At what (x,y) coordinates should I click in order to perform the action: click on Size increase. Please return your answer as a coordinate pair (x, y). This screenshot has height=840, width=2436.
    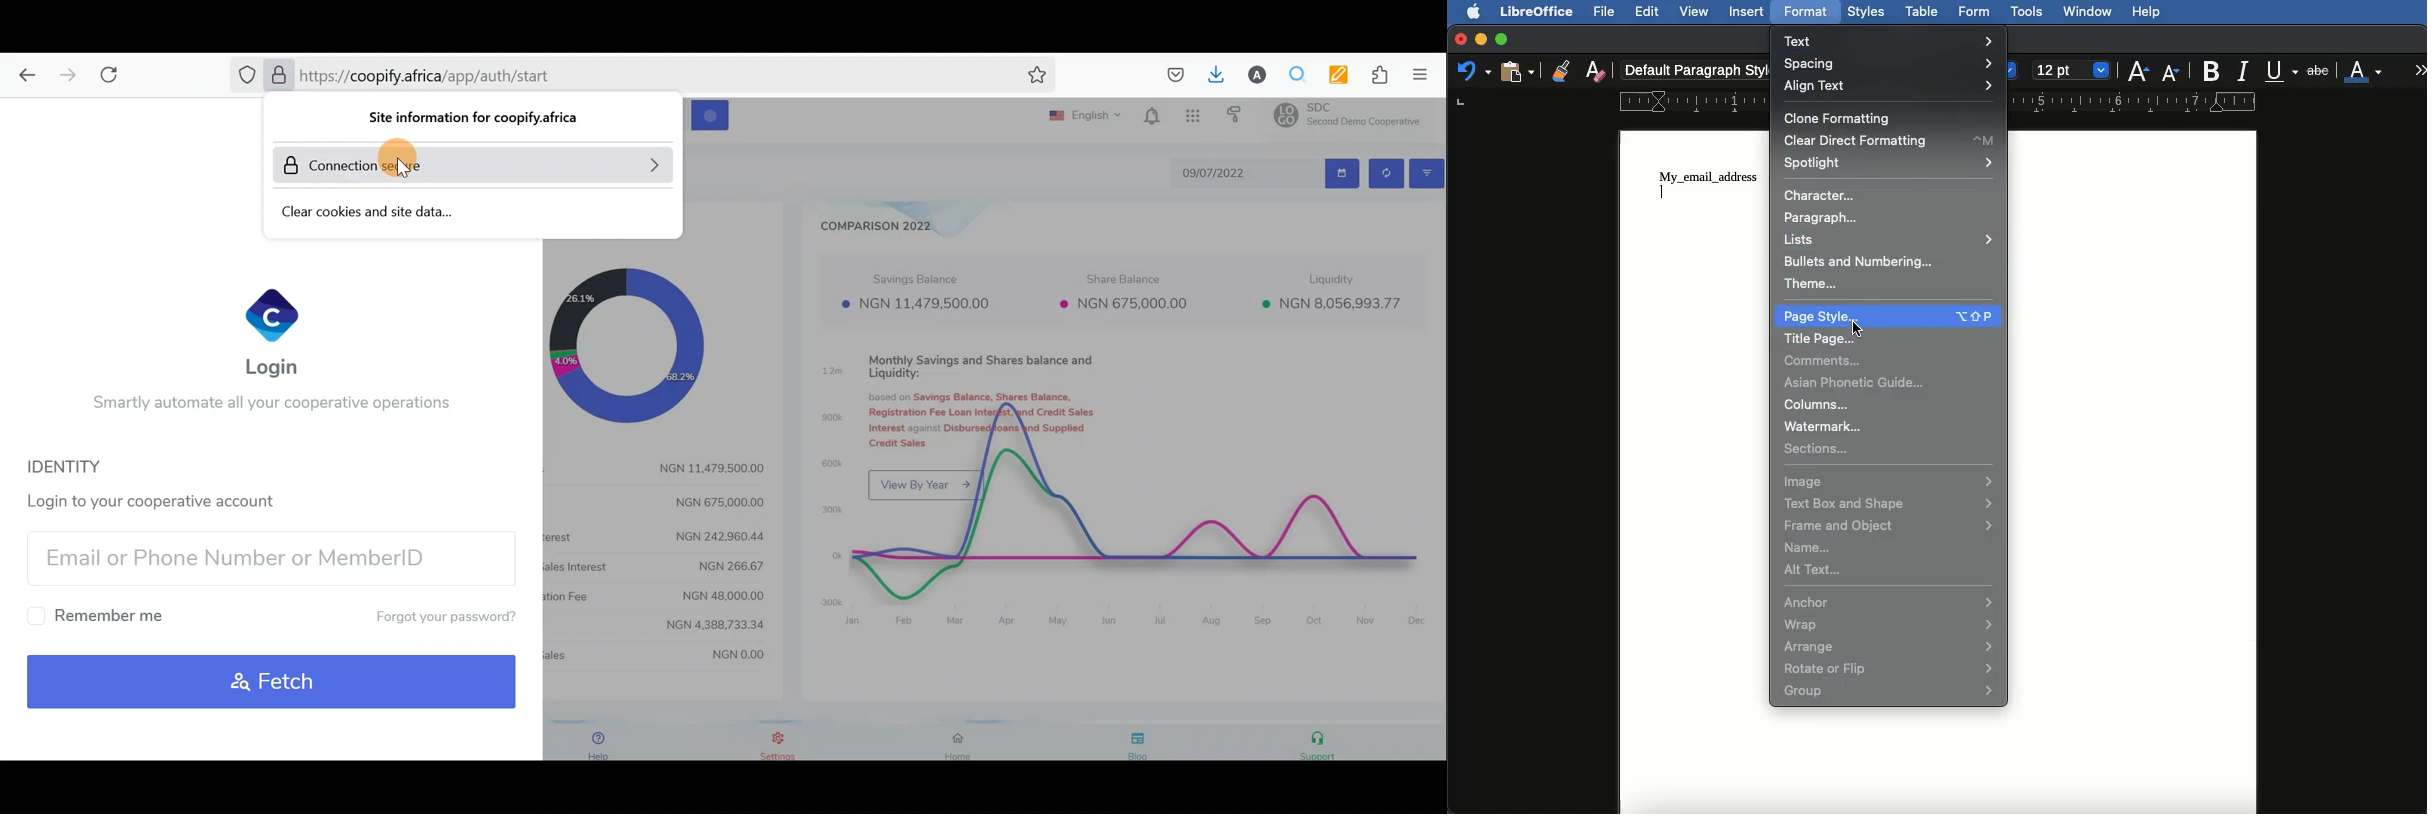
    Looking at the image, I should click on (2137, 69).